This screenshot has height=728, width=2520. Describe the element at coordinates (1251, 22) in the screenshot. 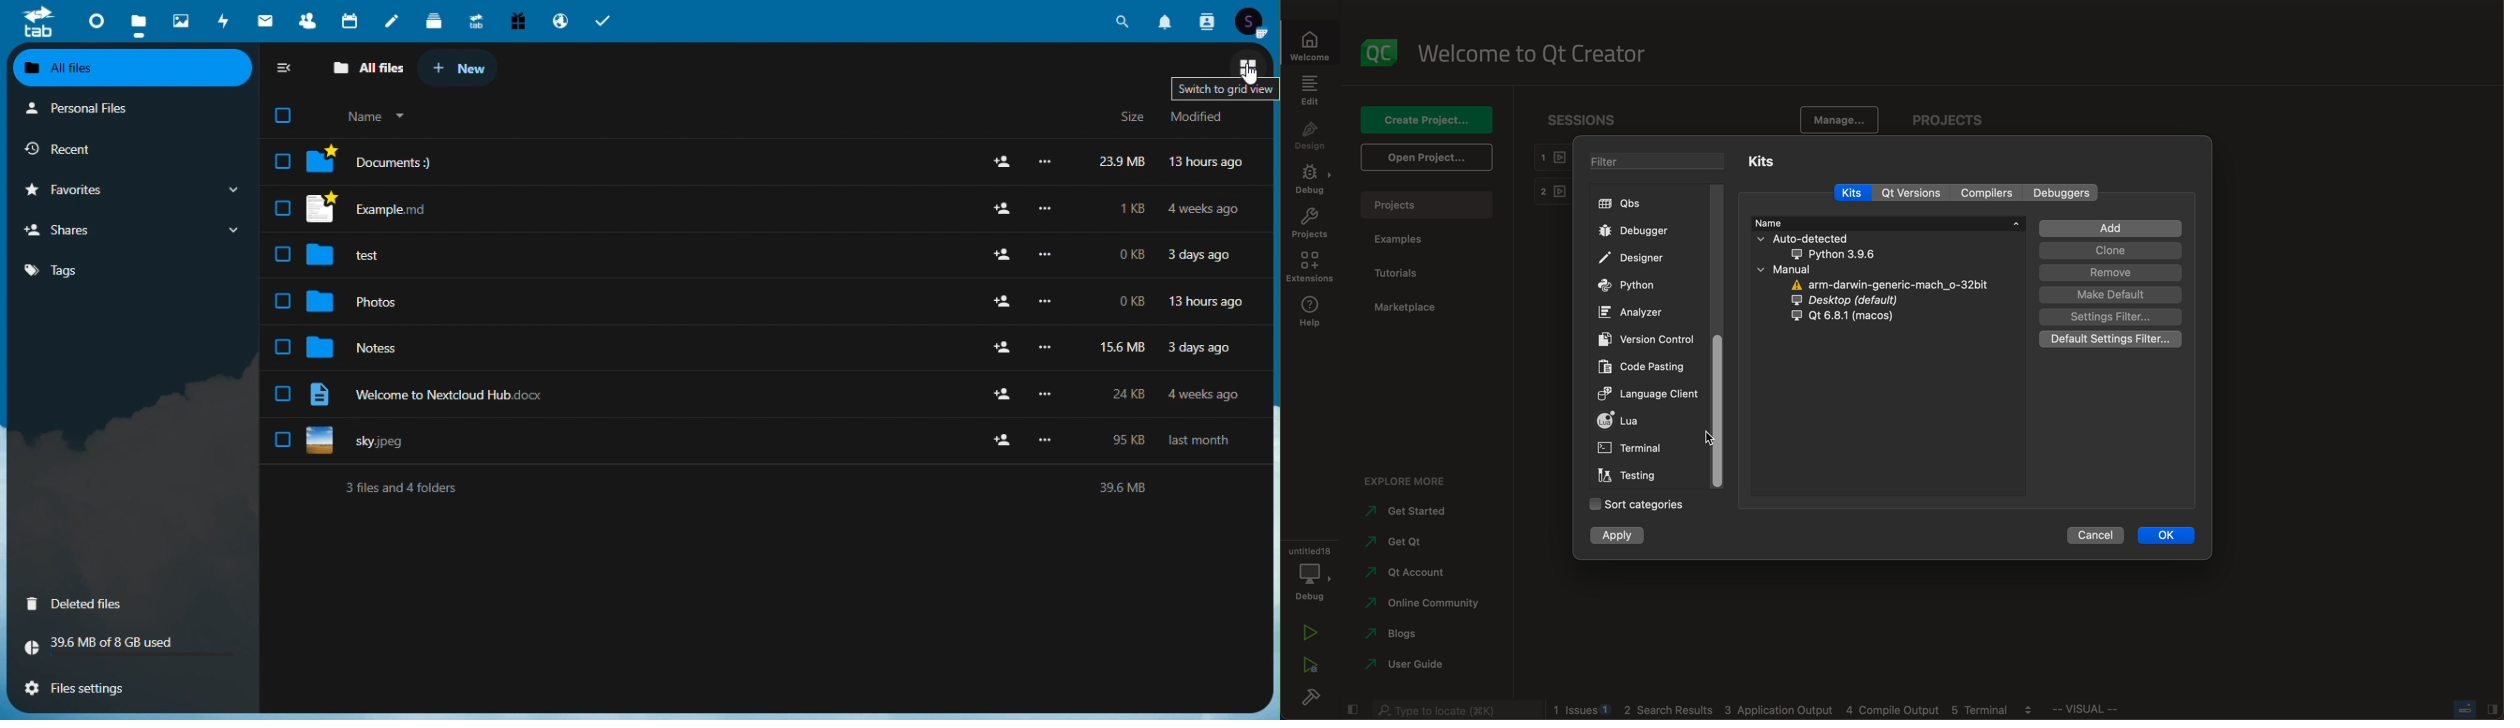

I see `Account icon` at that location.